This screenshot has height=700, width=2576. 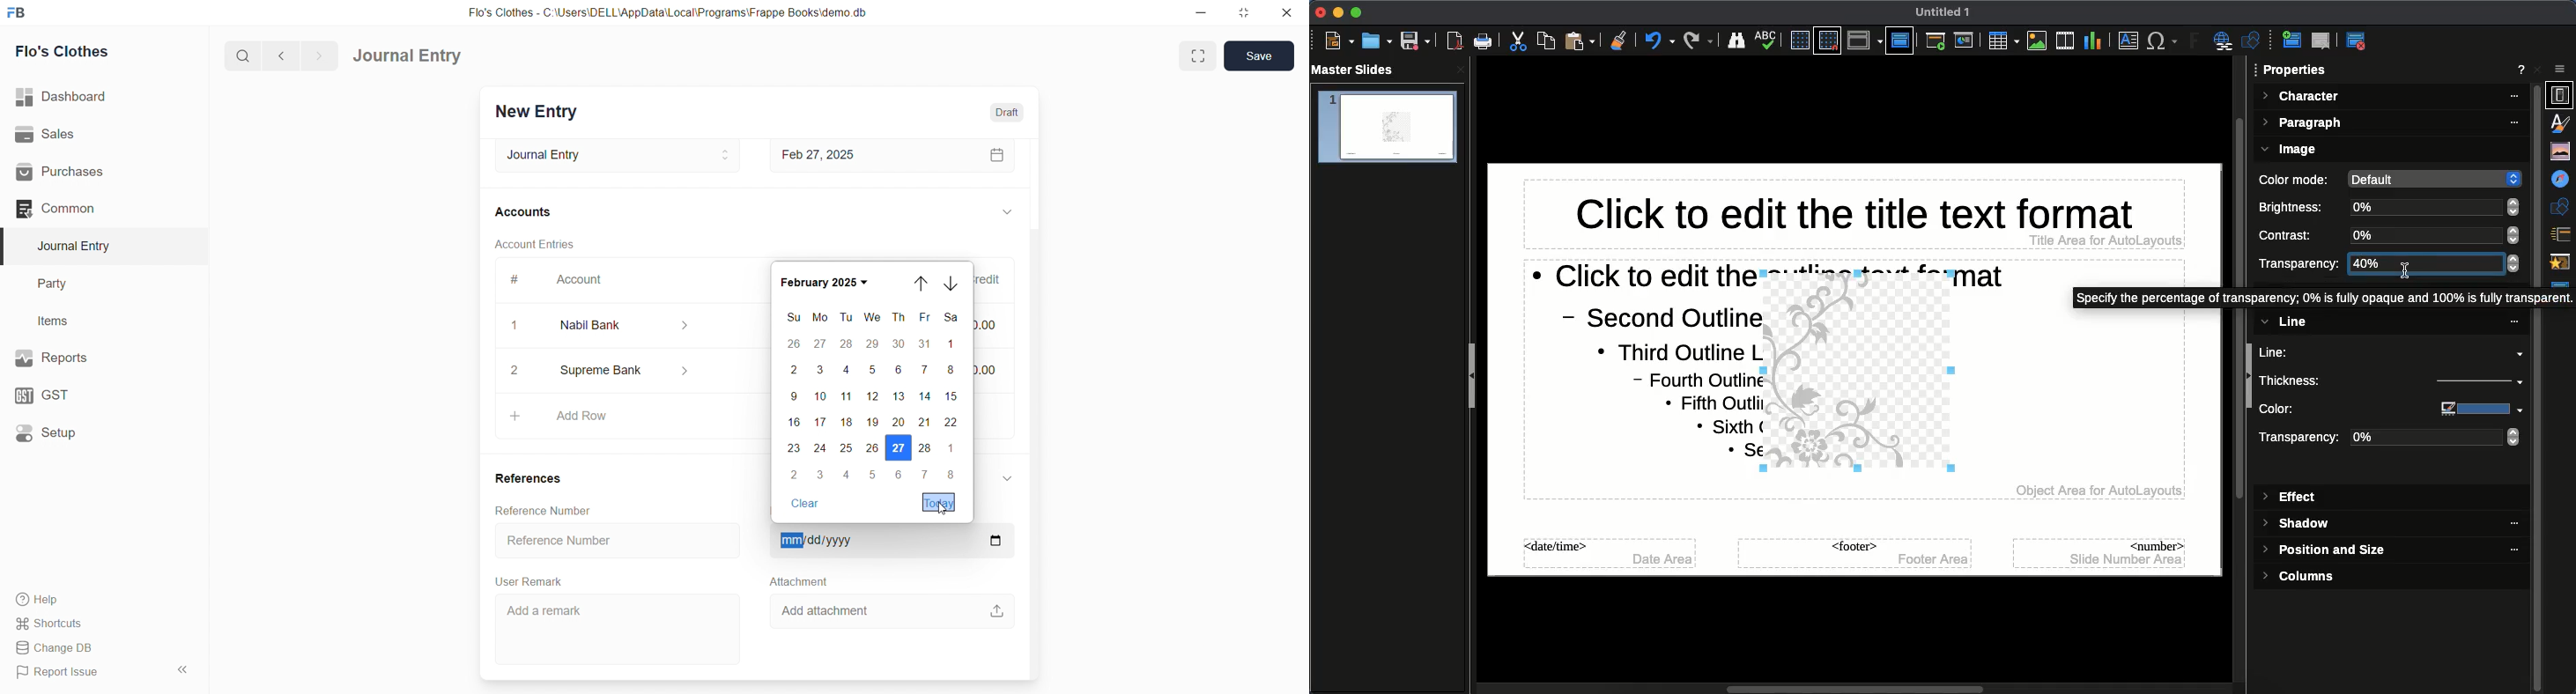 What do you see at coordinates (924, 370) in the screenshot?
I see `7` at bounding box center [924, 370].